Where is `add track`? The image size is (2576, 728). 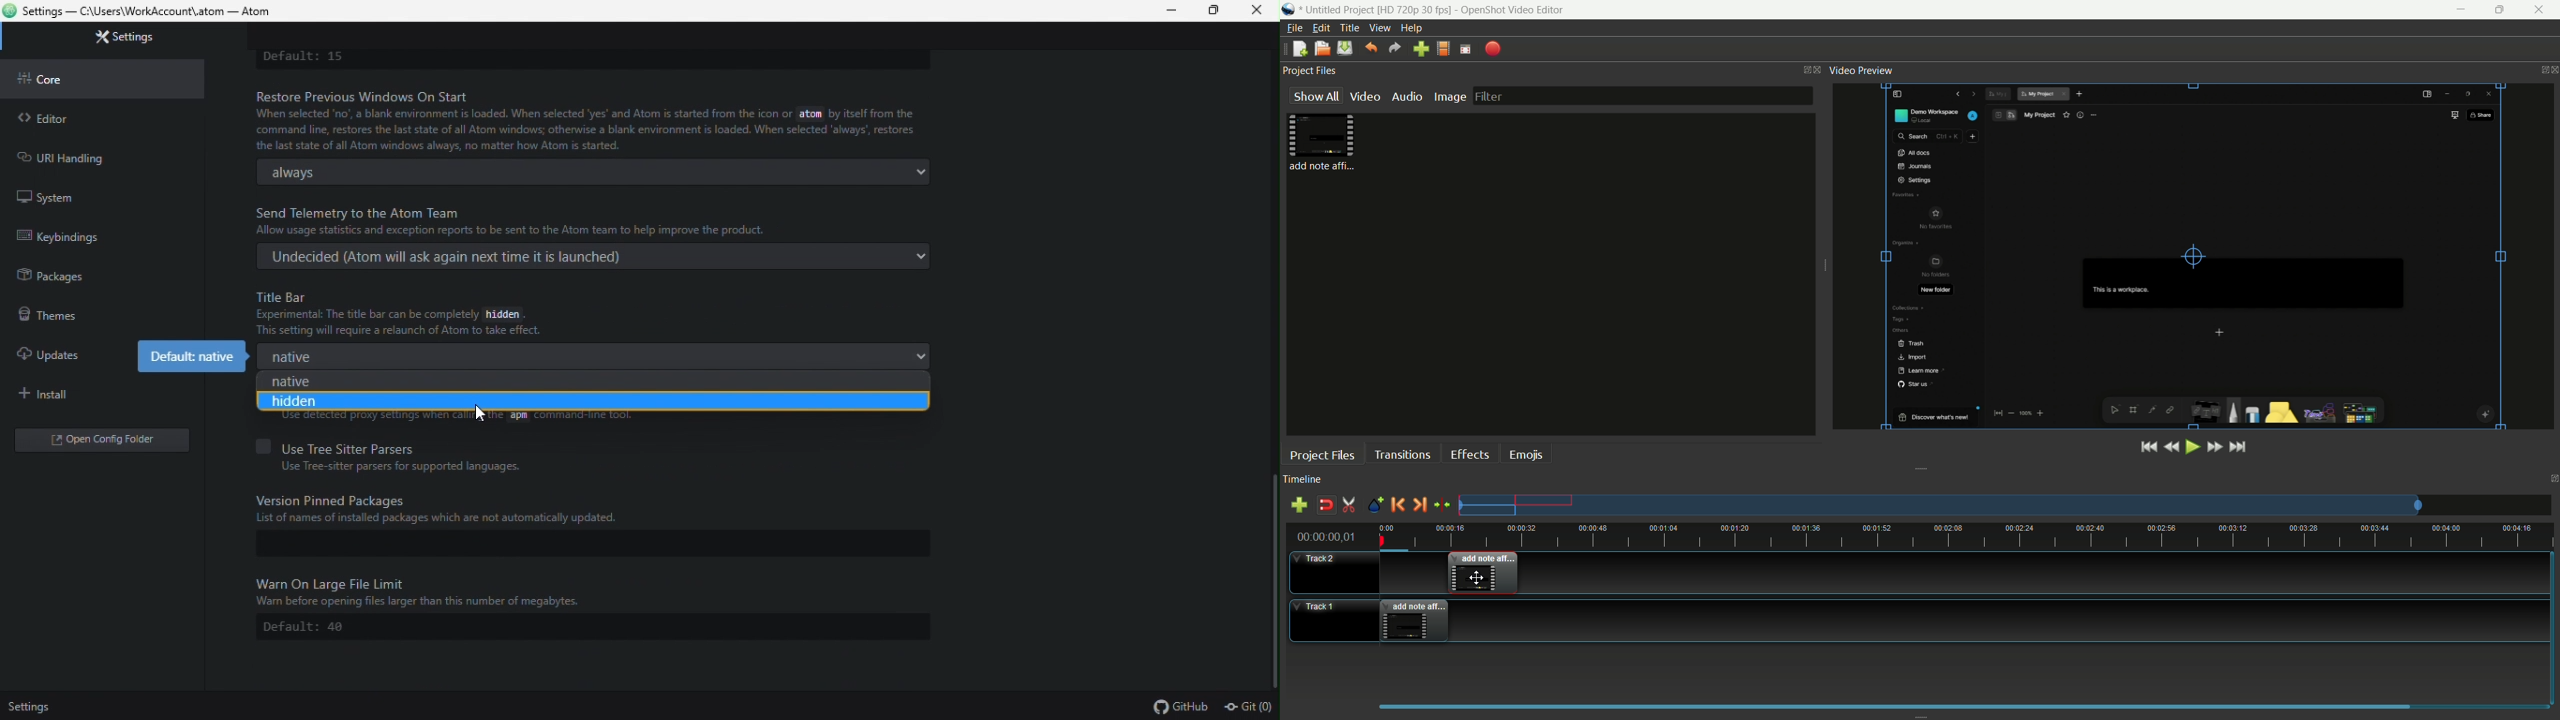
add track is located at coordinates (1299, 504).